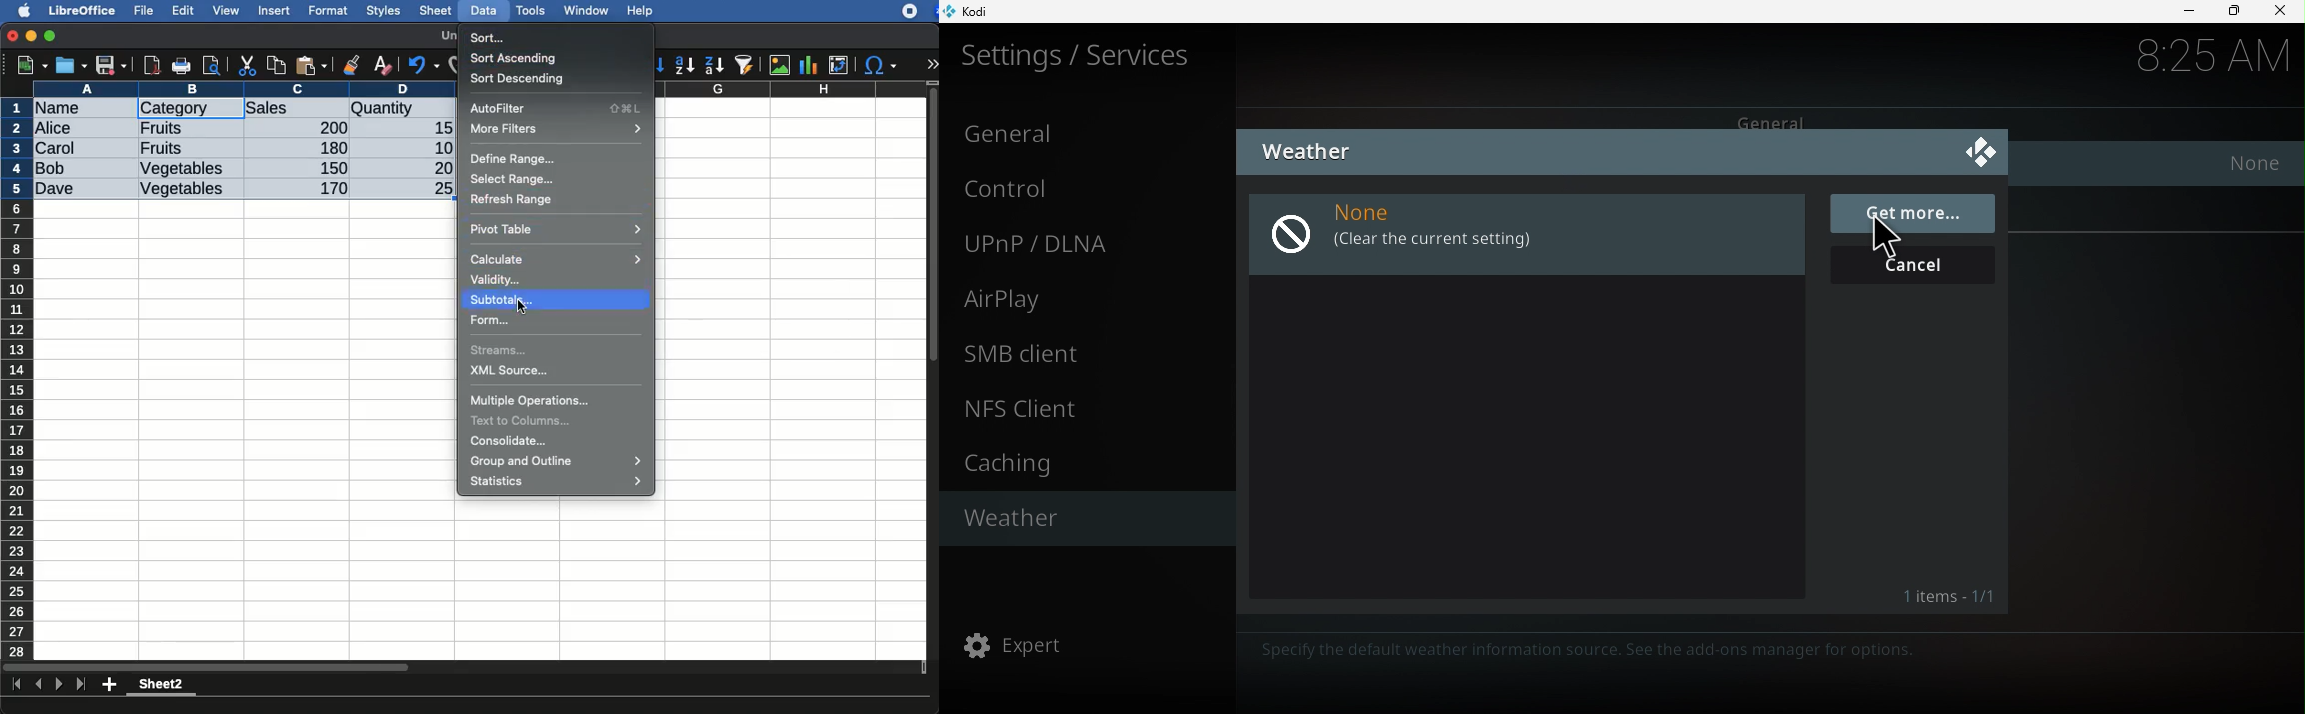  Describe the element at coordinates (1085, 131) in the screenshot. I see `General` at that location.